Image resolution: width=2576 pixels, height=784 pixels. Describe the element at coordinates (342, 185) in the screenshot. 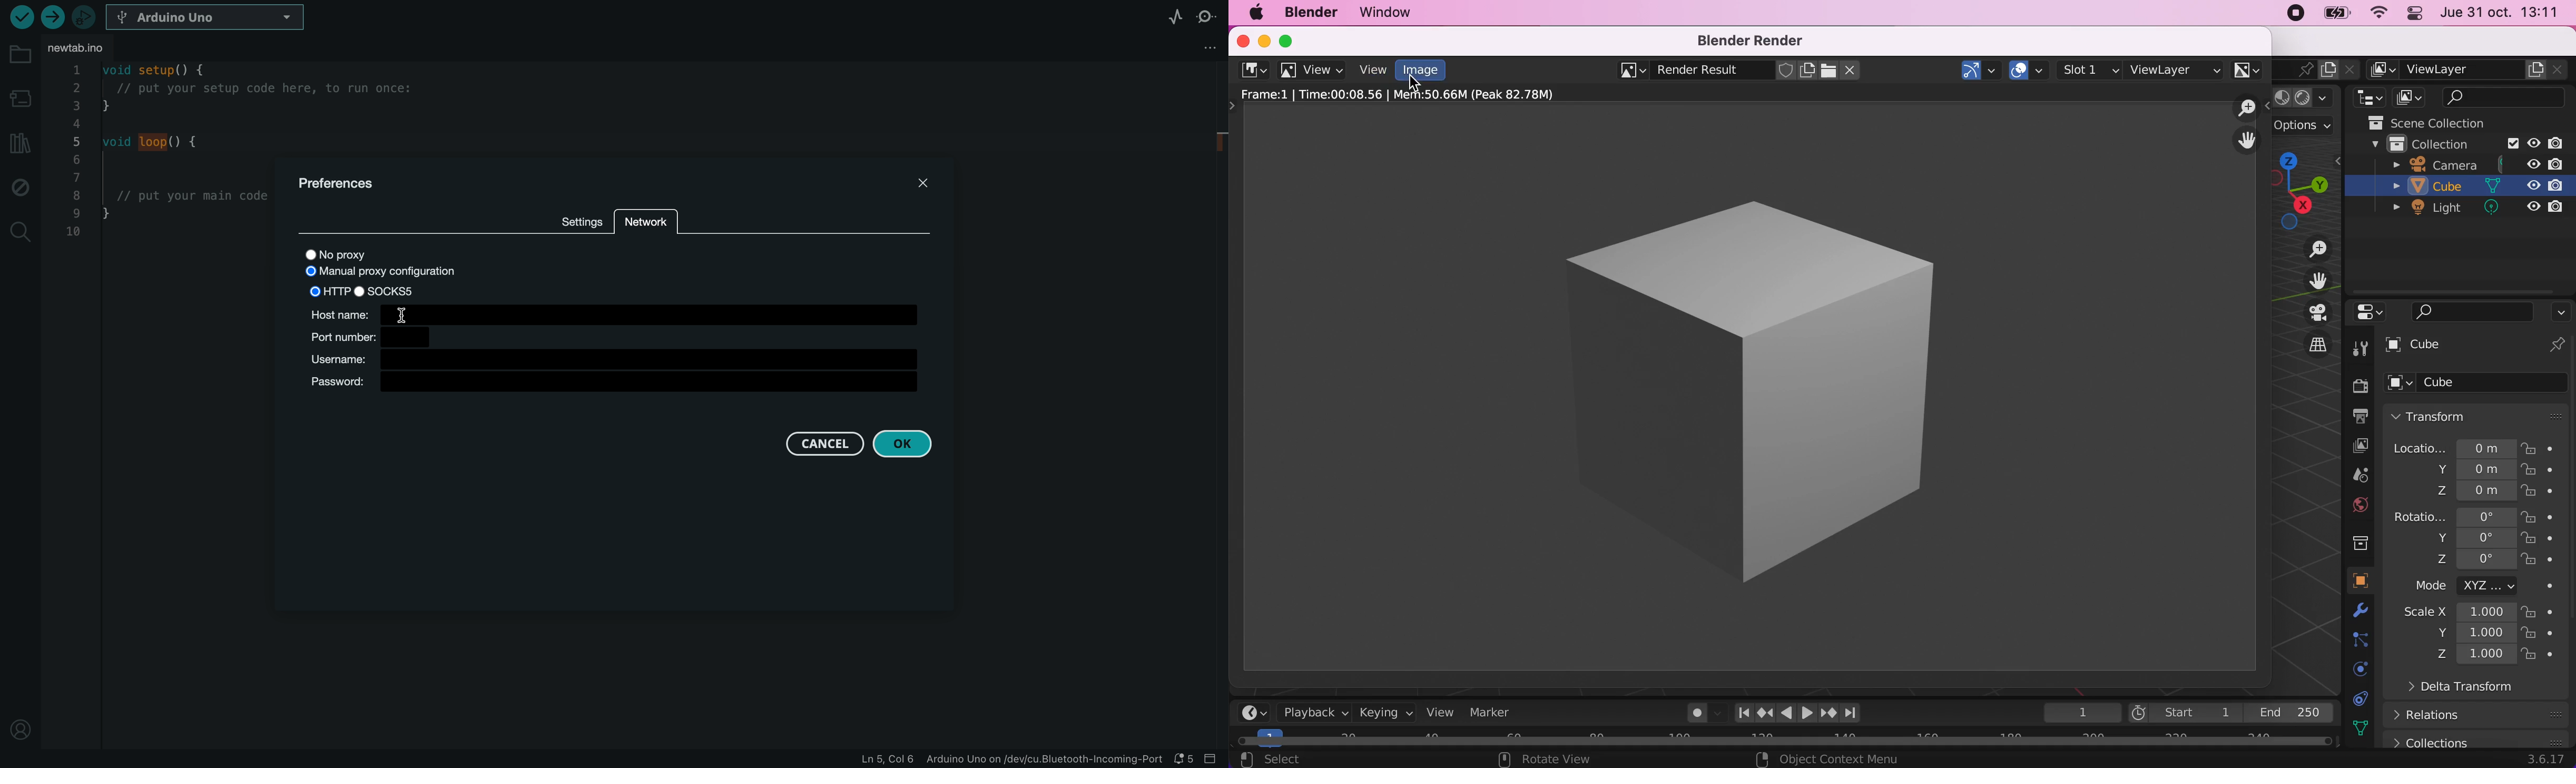

I see `prefernces` at that location.